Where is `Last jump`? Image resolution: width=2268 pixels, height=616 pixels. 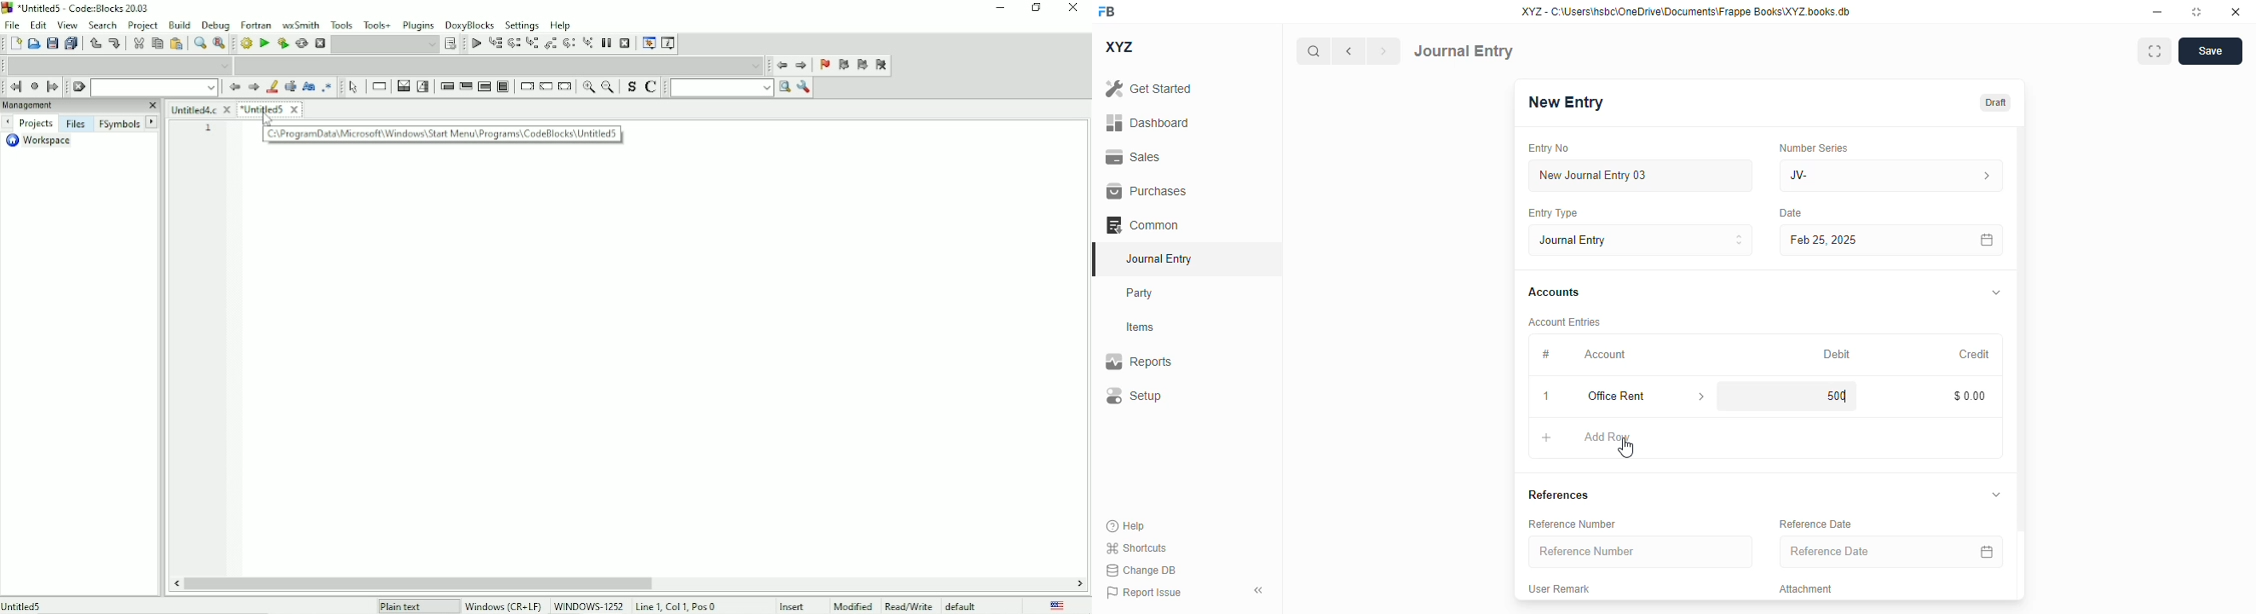 Last jump is located at coordinates (34, 87).